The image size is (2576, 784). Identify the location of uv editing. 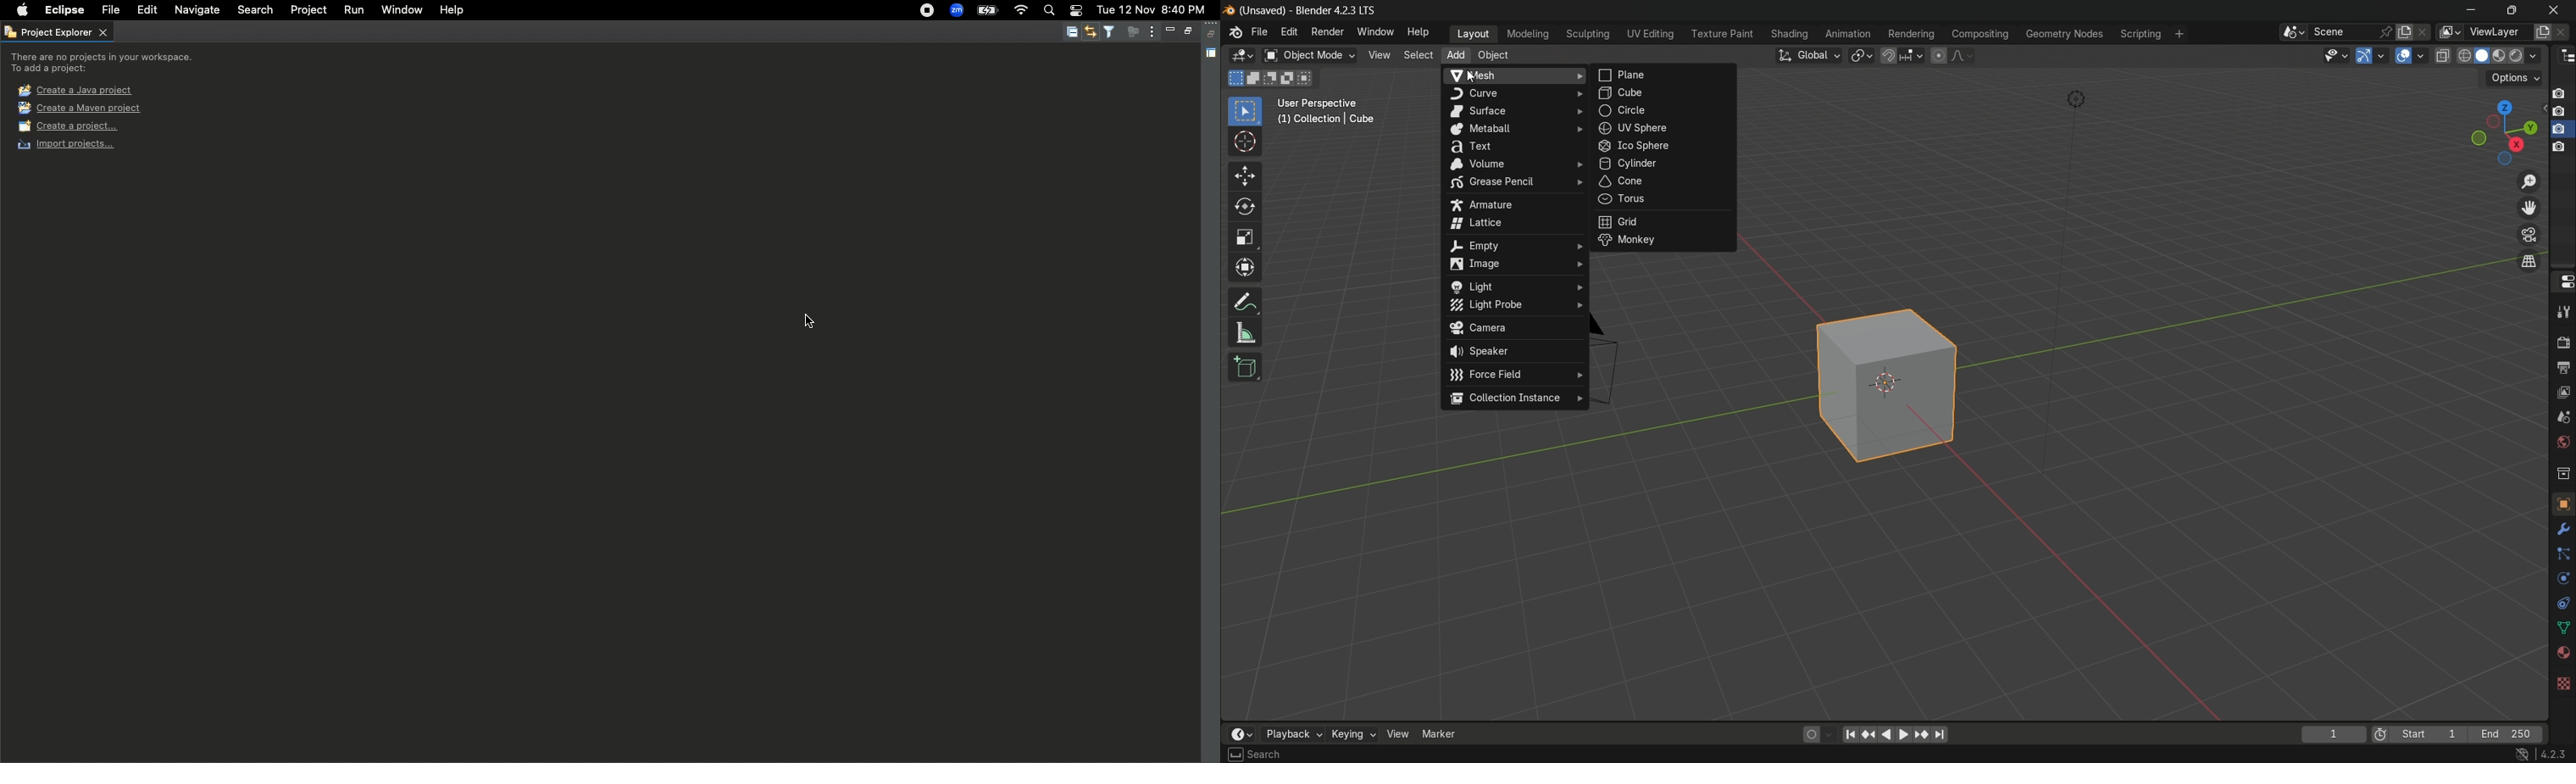
(1650, 34).